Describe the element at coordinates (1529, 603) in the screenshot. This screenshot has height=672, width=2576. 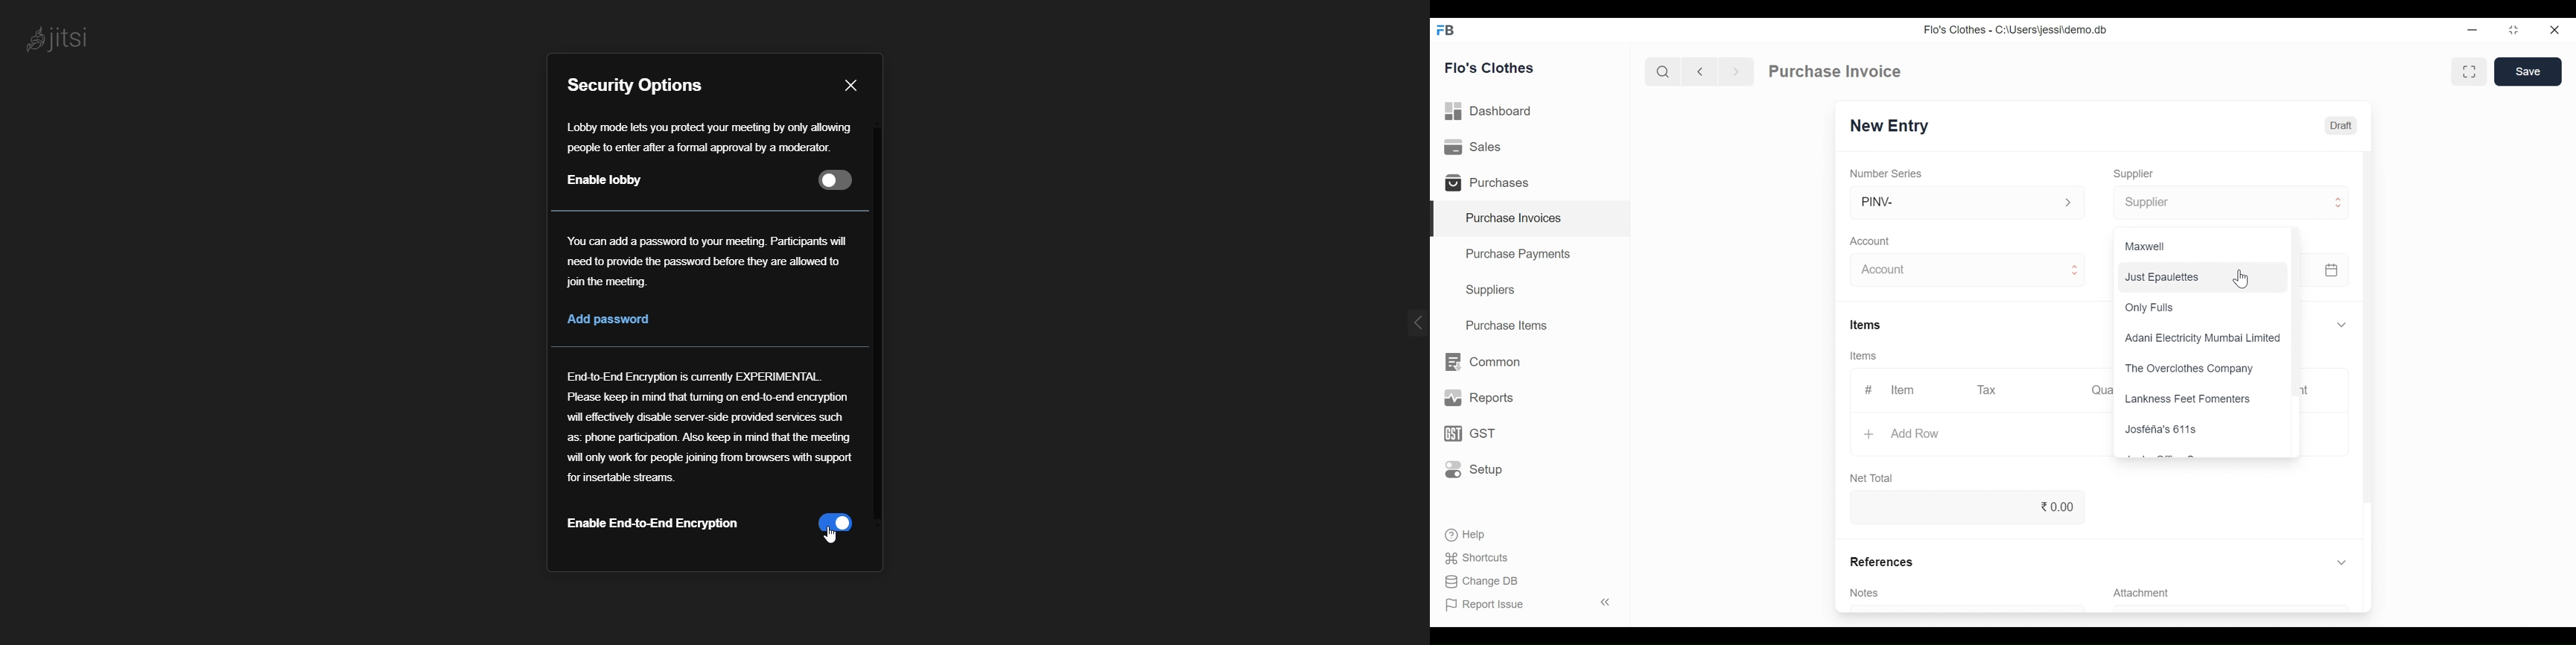
I see `Report Issue` at that location.